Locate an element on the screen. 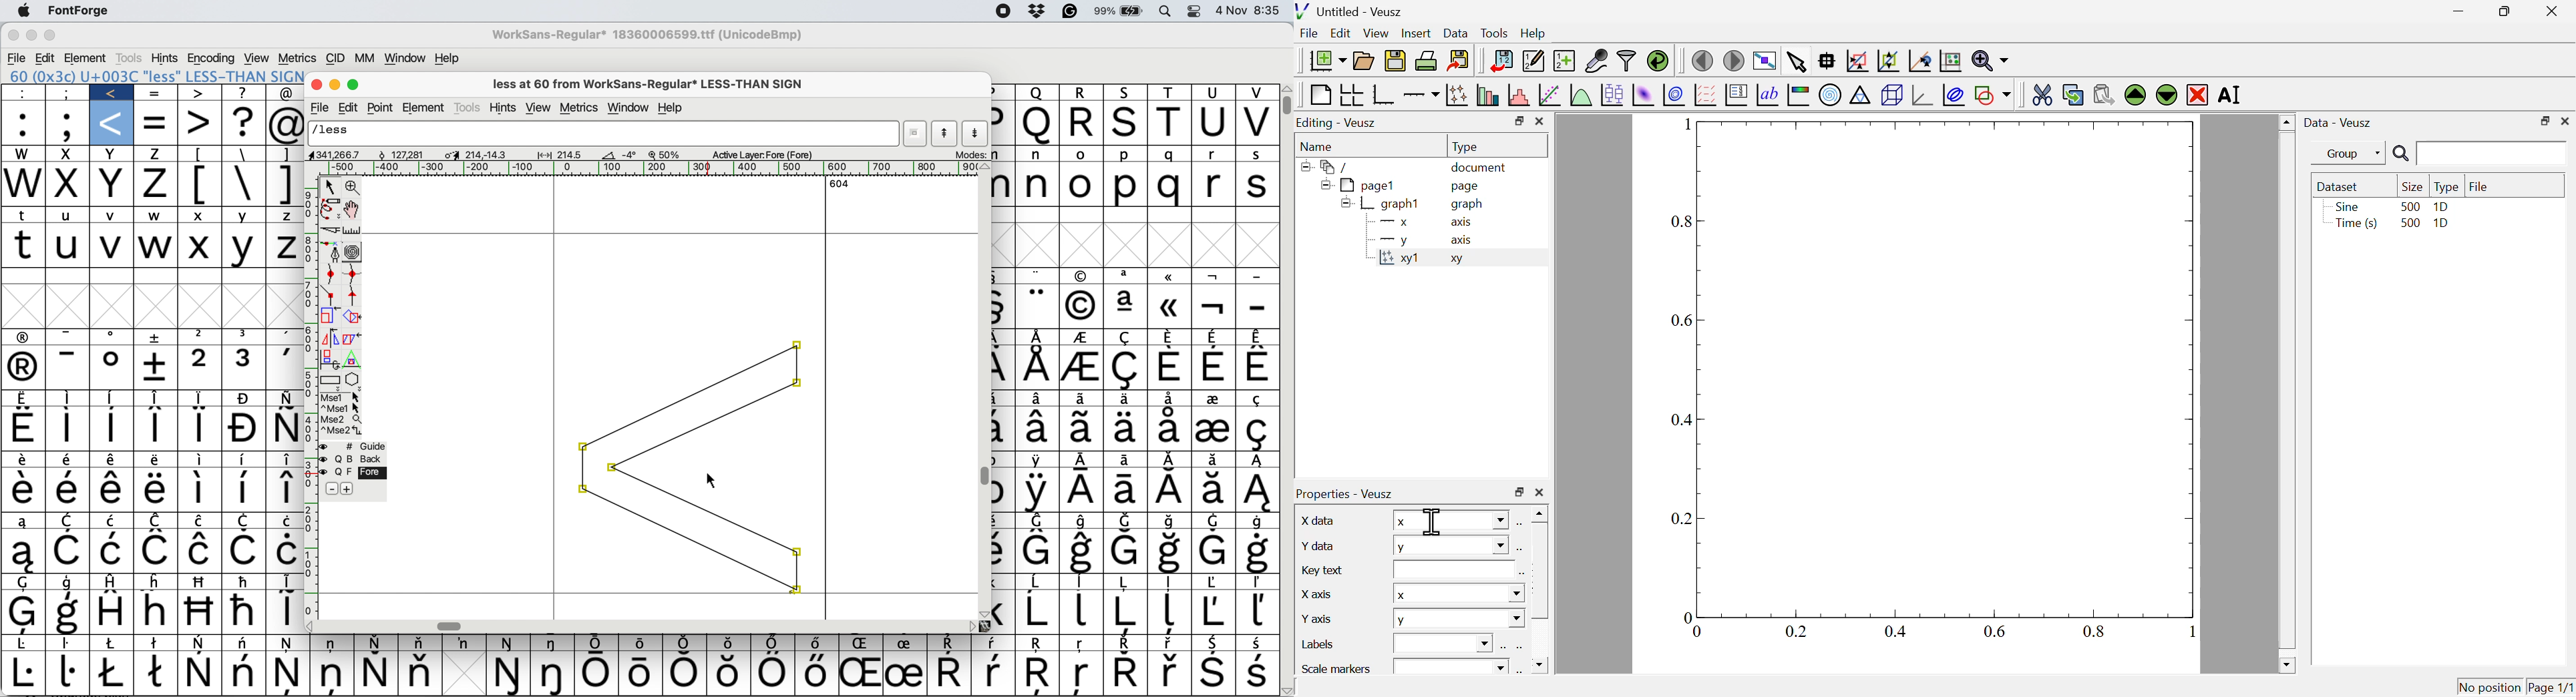 The width and height of the screenshot is (2576, 700). Symbol is located at coordinates (283, 397).